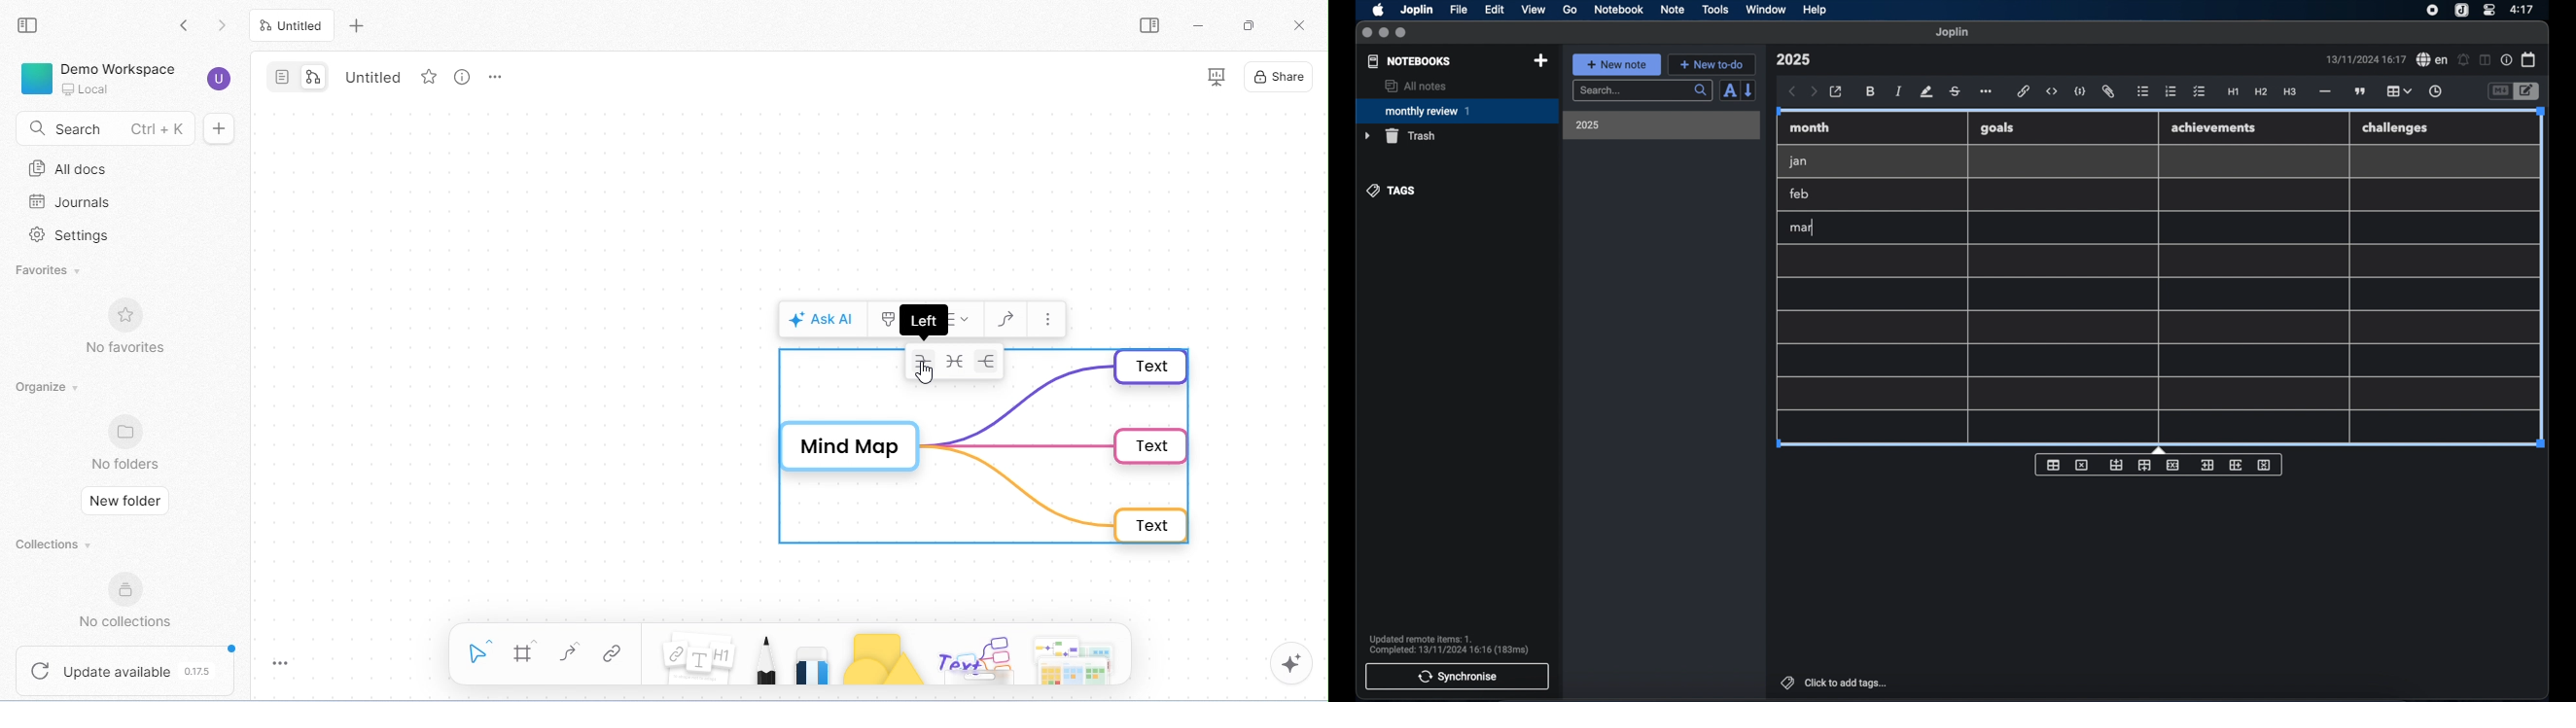  What do you see at coordinates (1418, 10) in the screenshot?
I see `Joplin` at bounding box center [1418, 10].